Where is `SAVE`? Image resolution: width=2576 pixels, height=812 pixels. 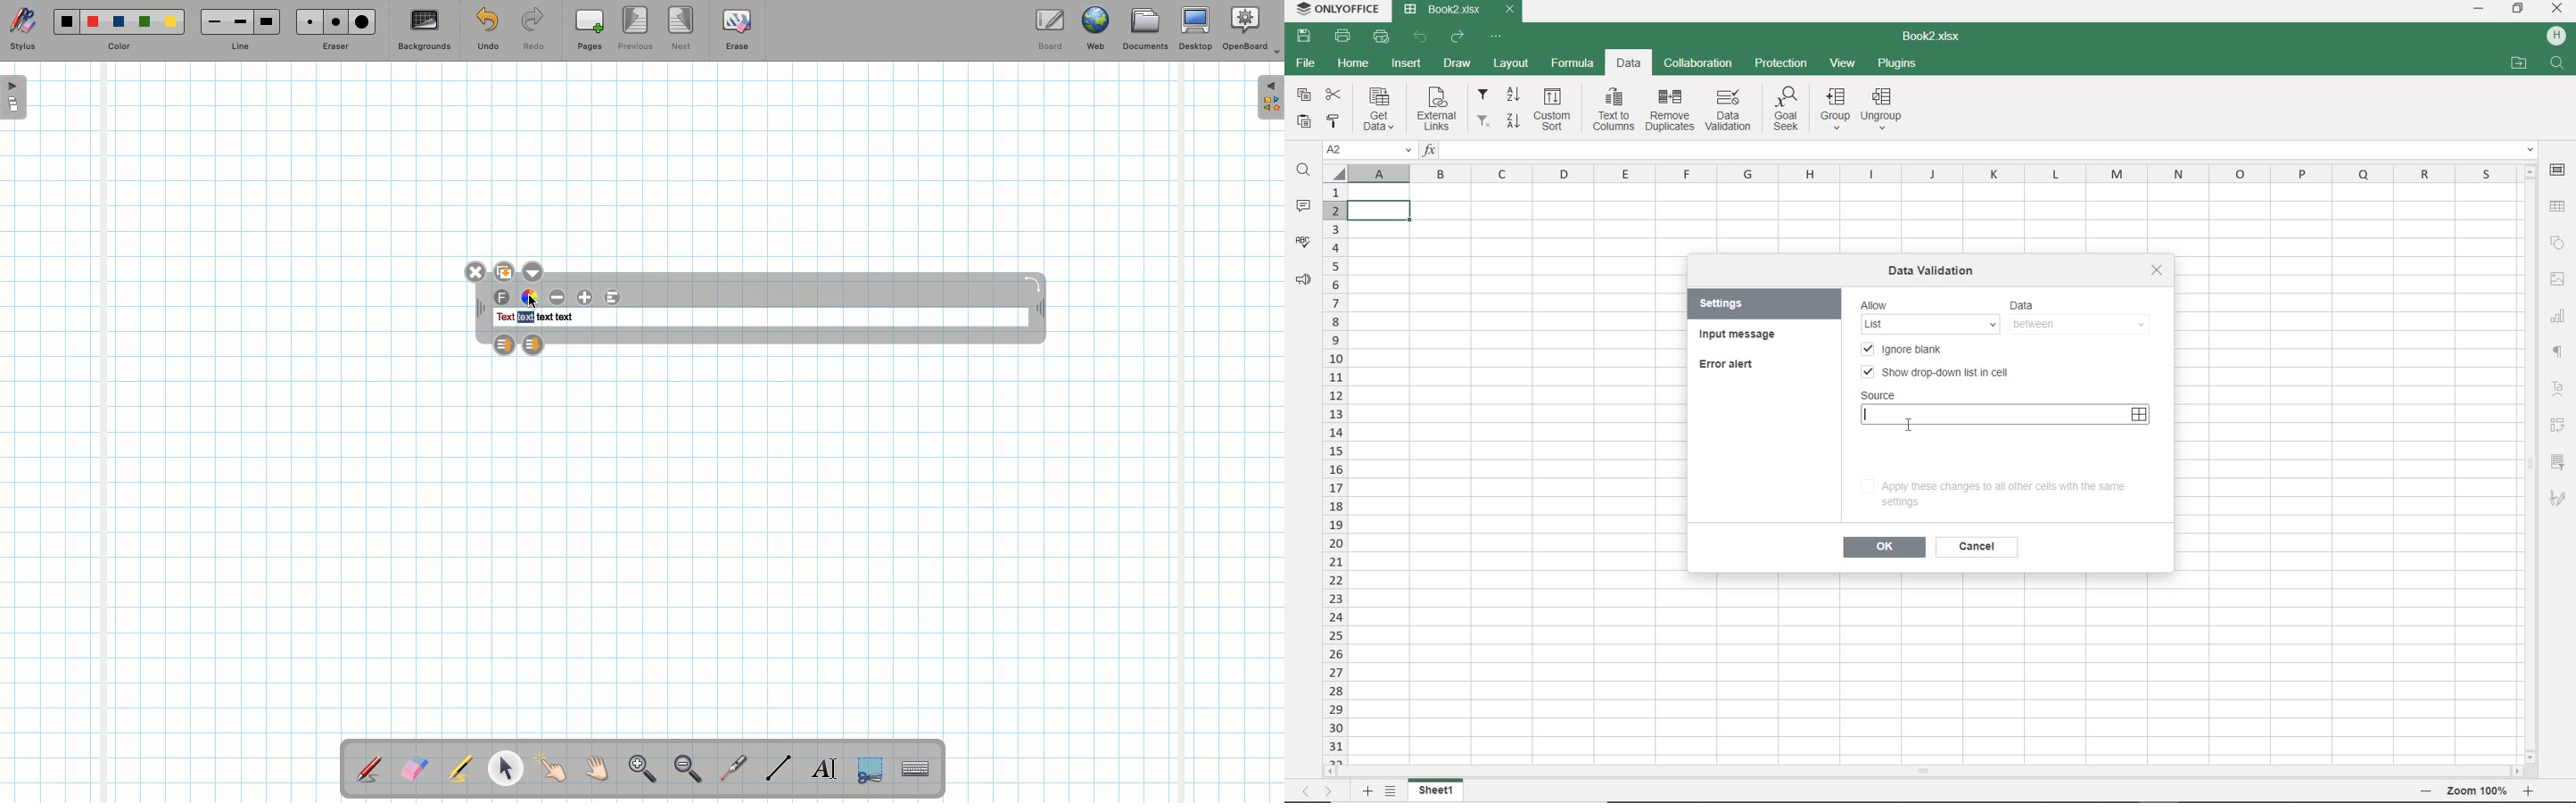 SAVE is located at coordinates (1302, 35).